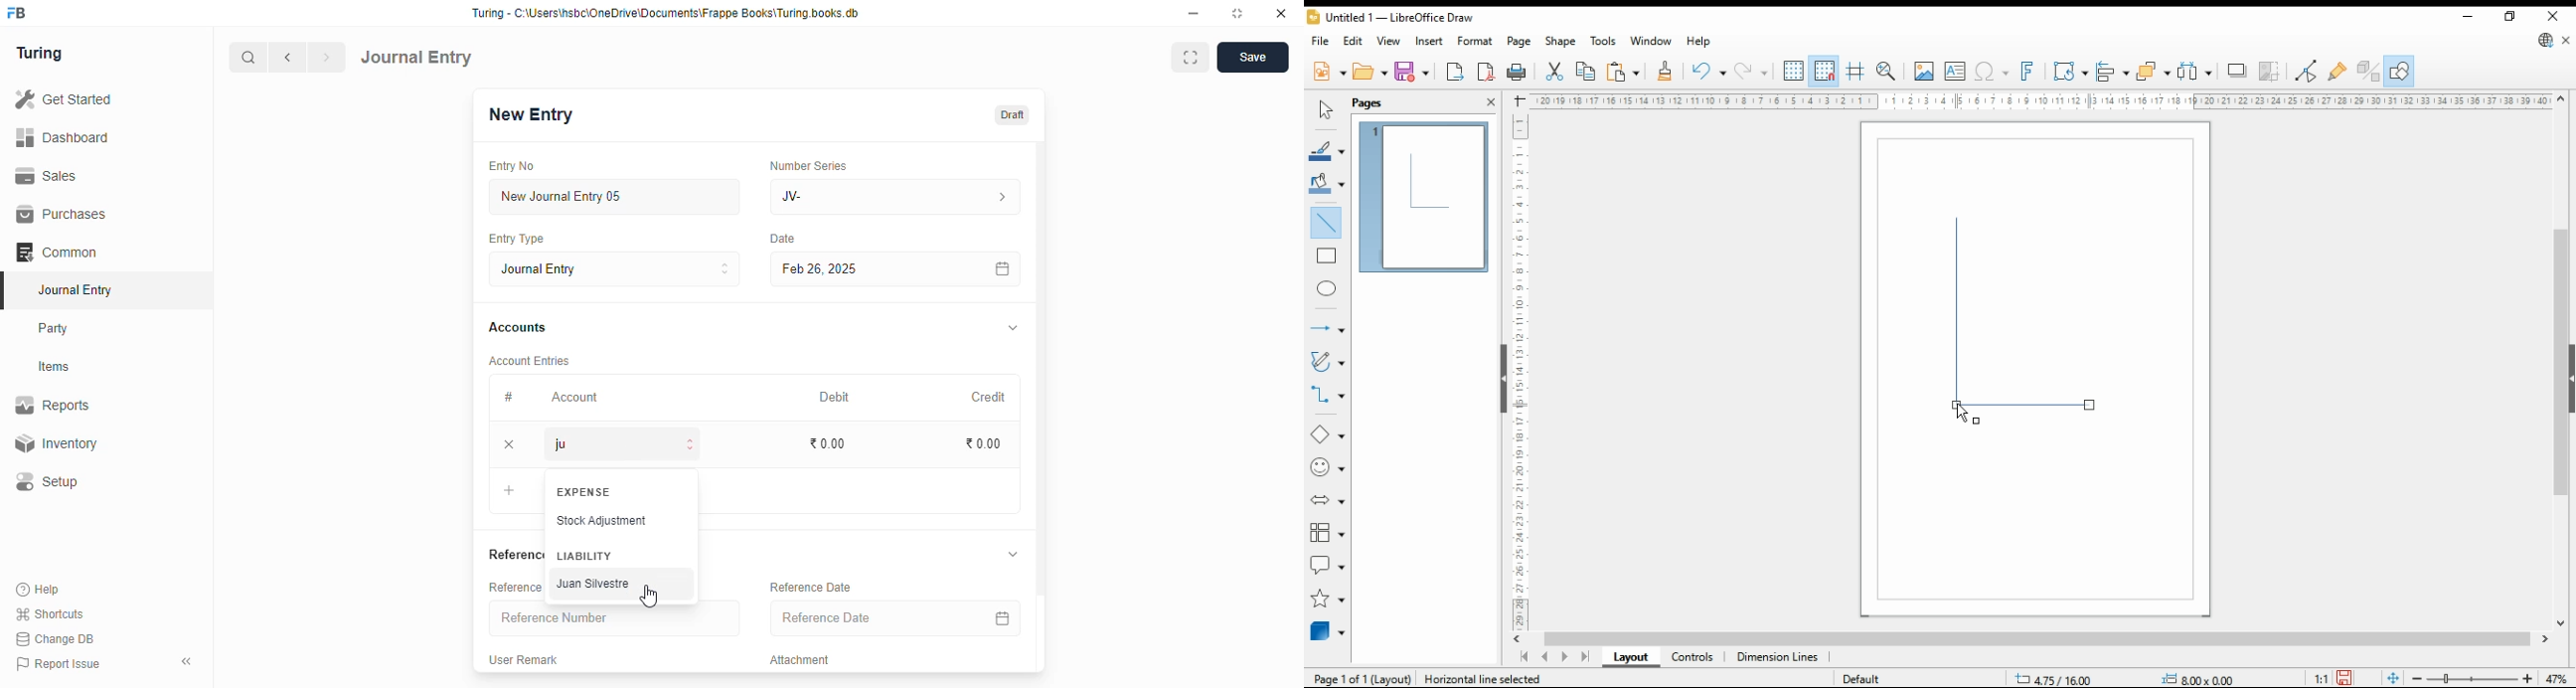 This screenshot has height=700, width=2576. What do you see at coordinates (2473, 680) in the screenshot?
I see `zoom slider` at bounding box center [2473, 680].